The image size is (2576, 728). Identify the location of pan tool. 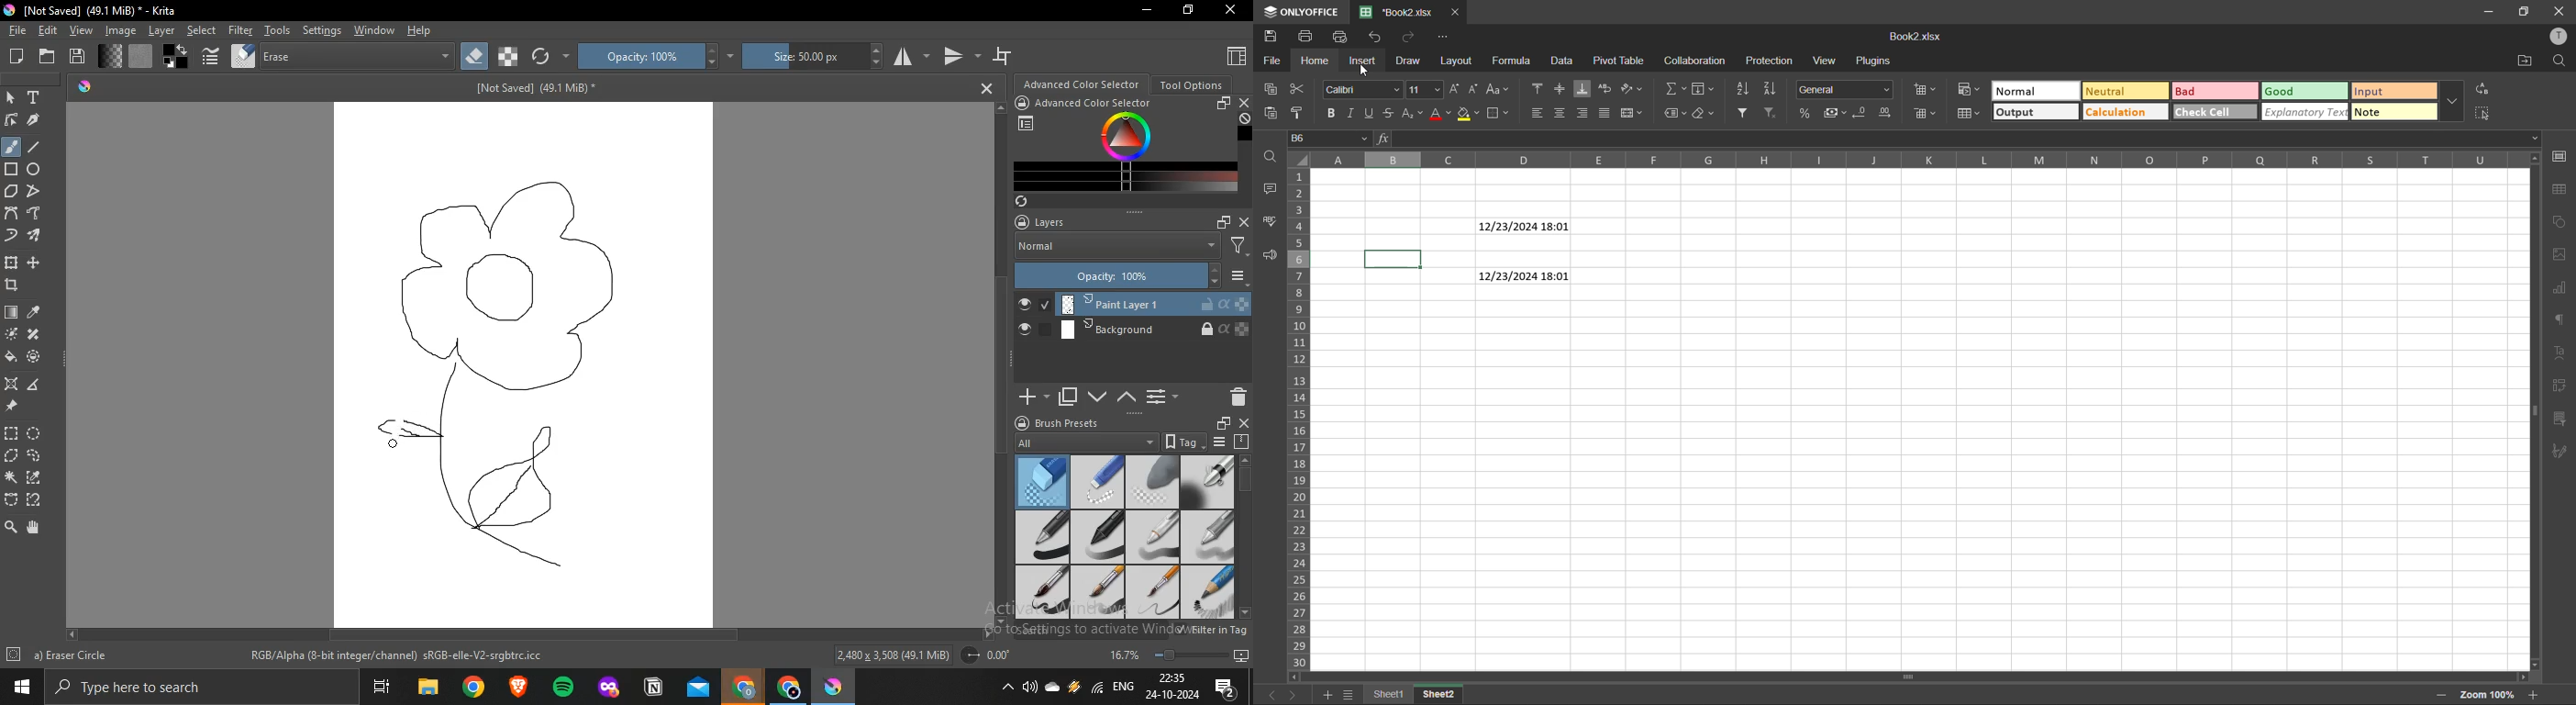
(34, 526).